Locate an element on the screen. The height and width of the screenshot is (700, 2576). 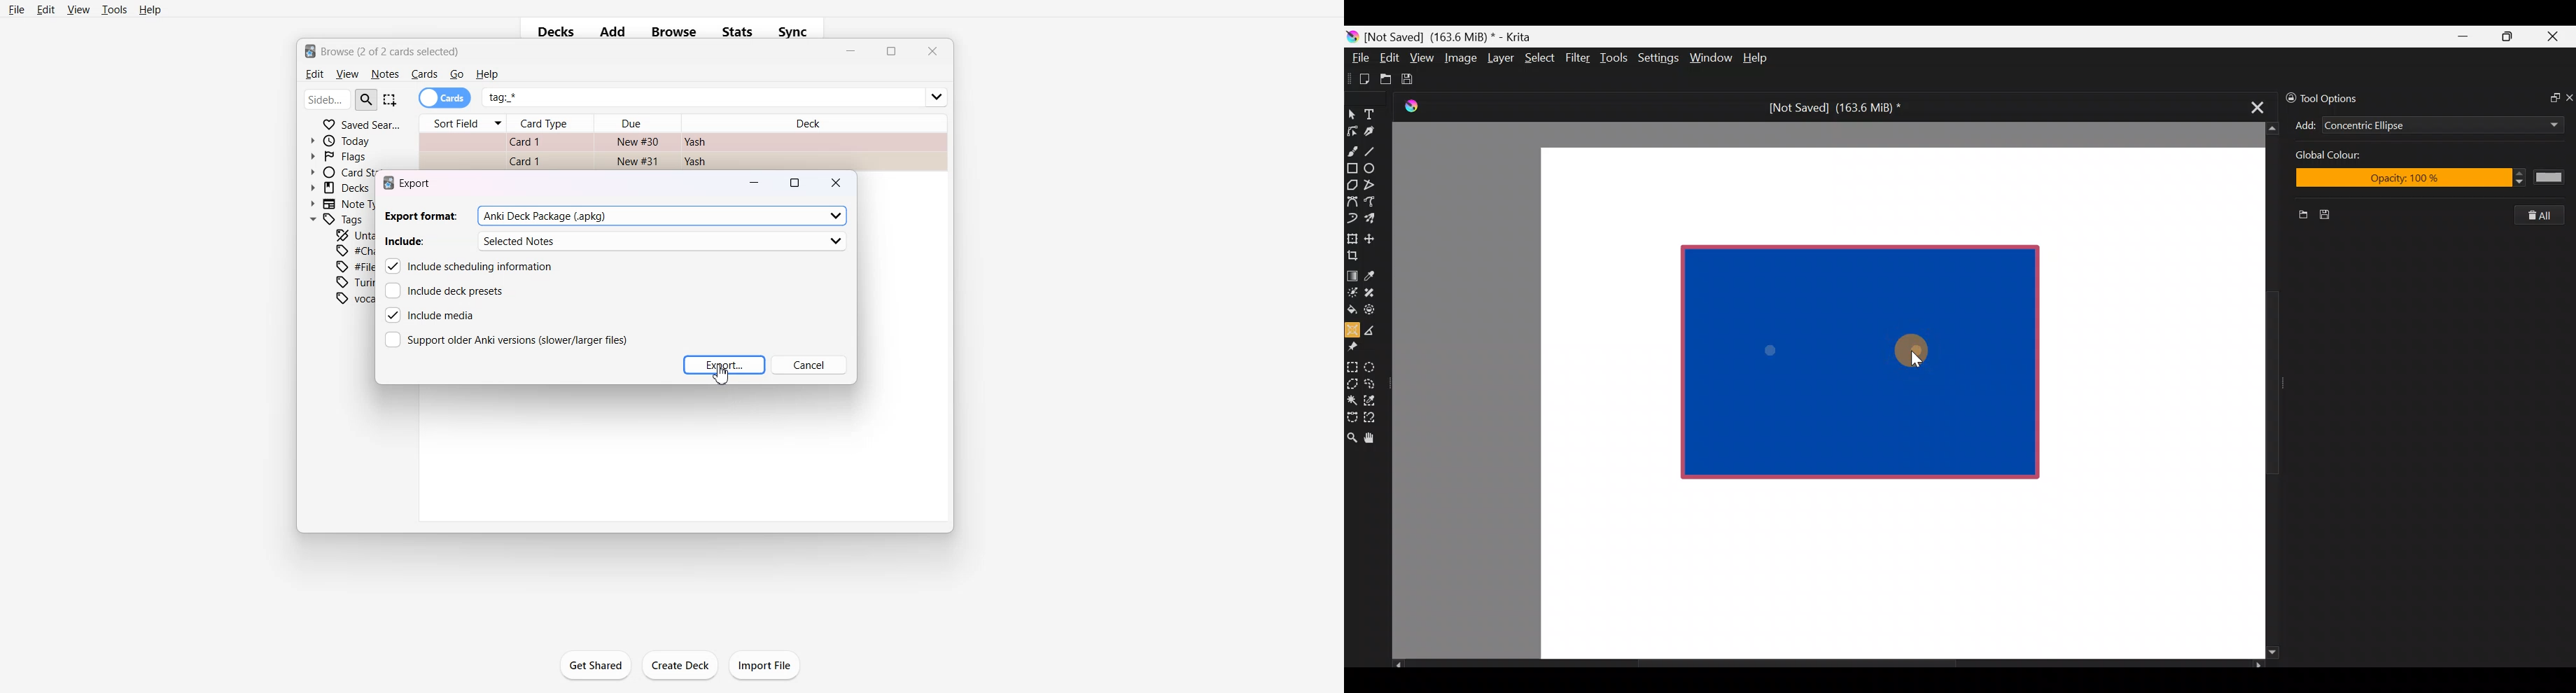
Freehand selection tool is located at coordinates (1372, 382).